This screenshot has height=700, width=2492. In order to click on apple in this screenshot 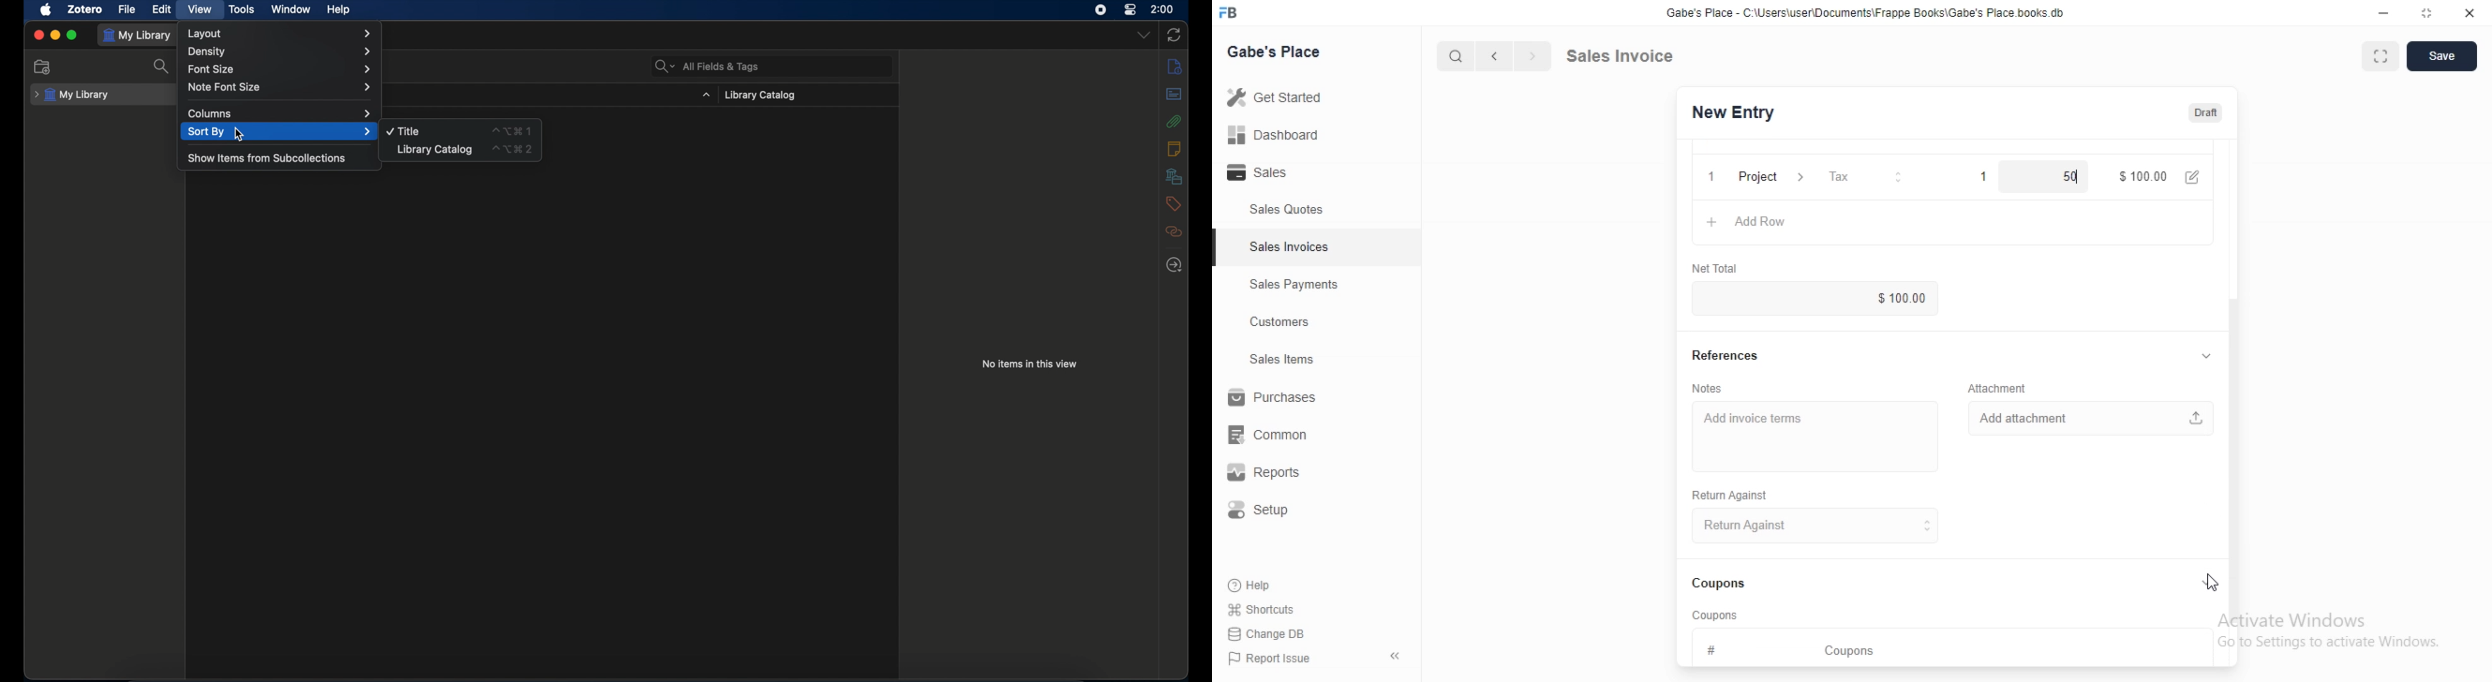, I will do `click(46, 10)`.